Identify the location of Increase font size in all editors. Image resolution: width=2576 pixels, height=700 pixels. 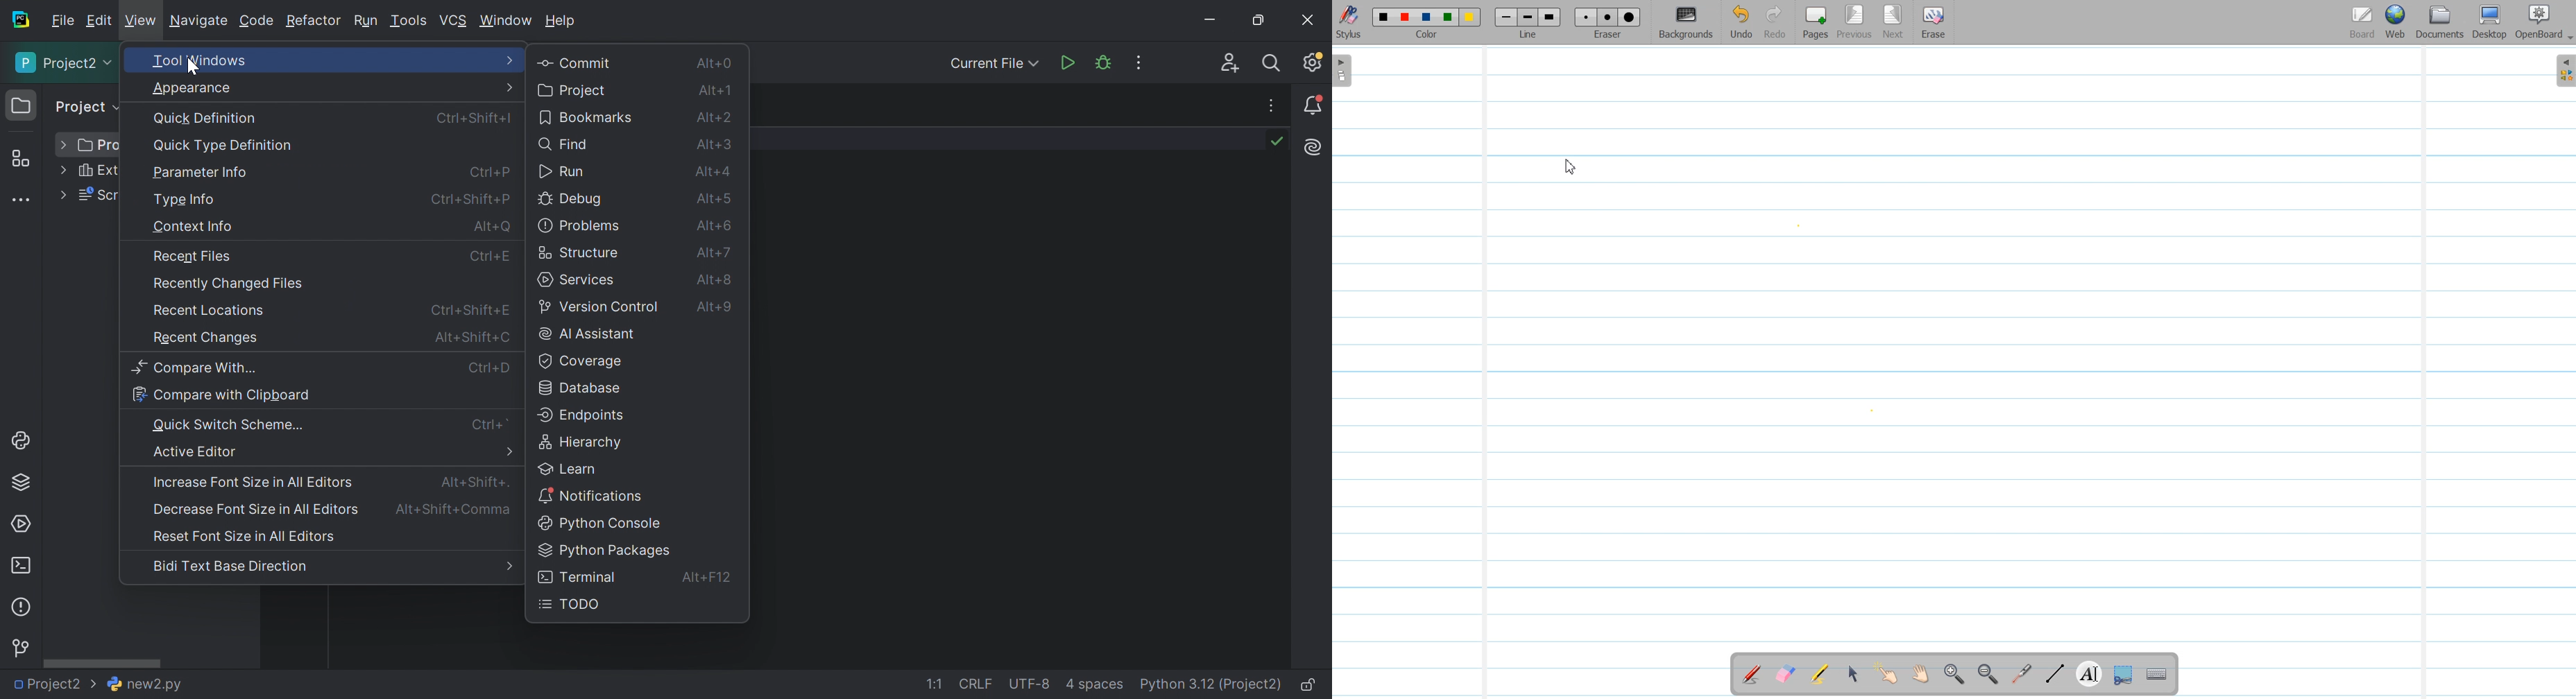
(252, 483).